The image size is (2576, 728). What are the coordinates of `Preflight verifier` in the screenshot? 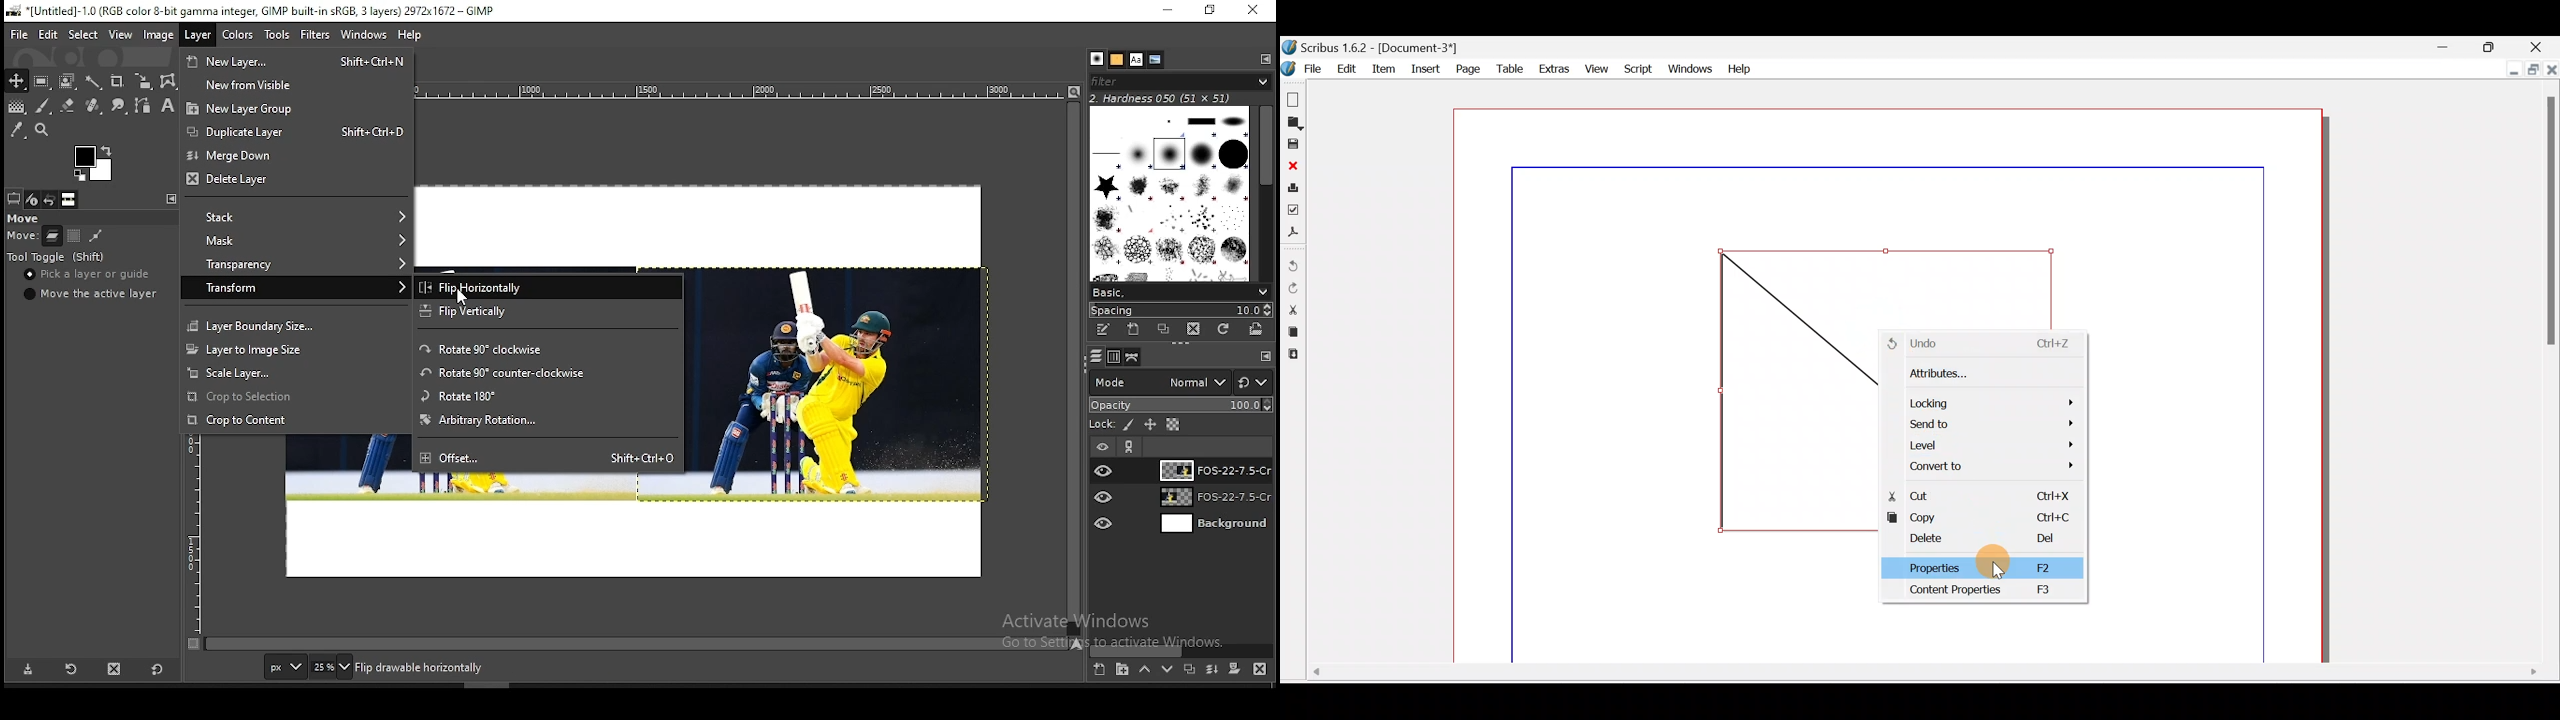 It's located at (1296, 208).